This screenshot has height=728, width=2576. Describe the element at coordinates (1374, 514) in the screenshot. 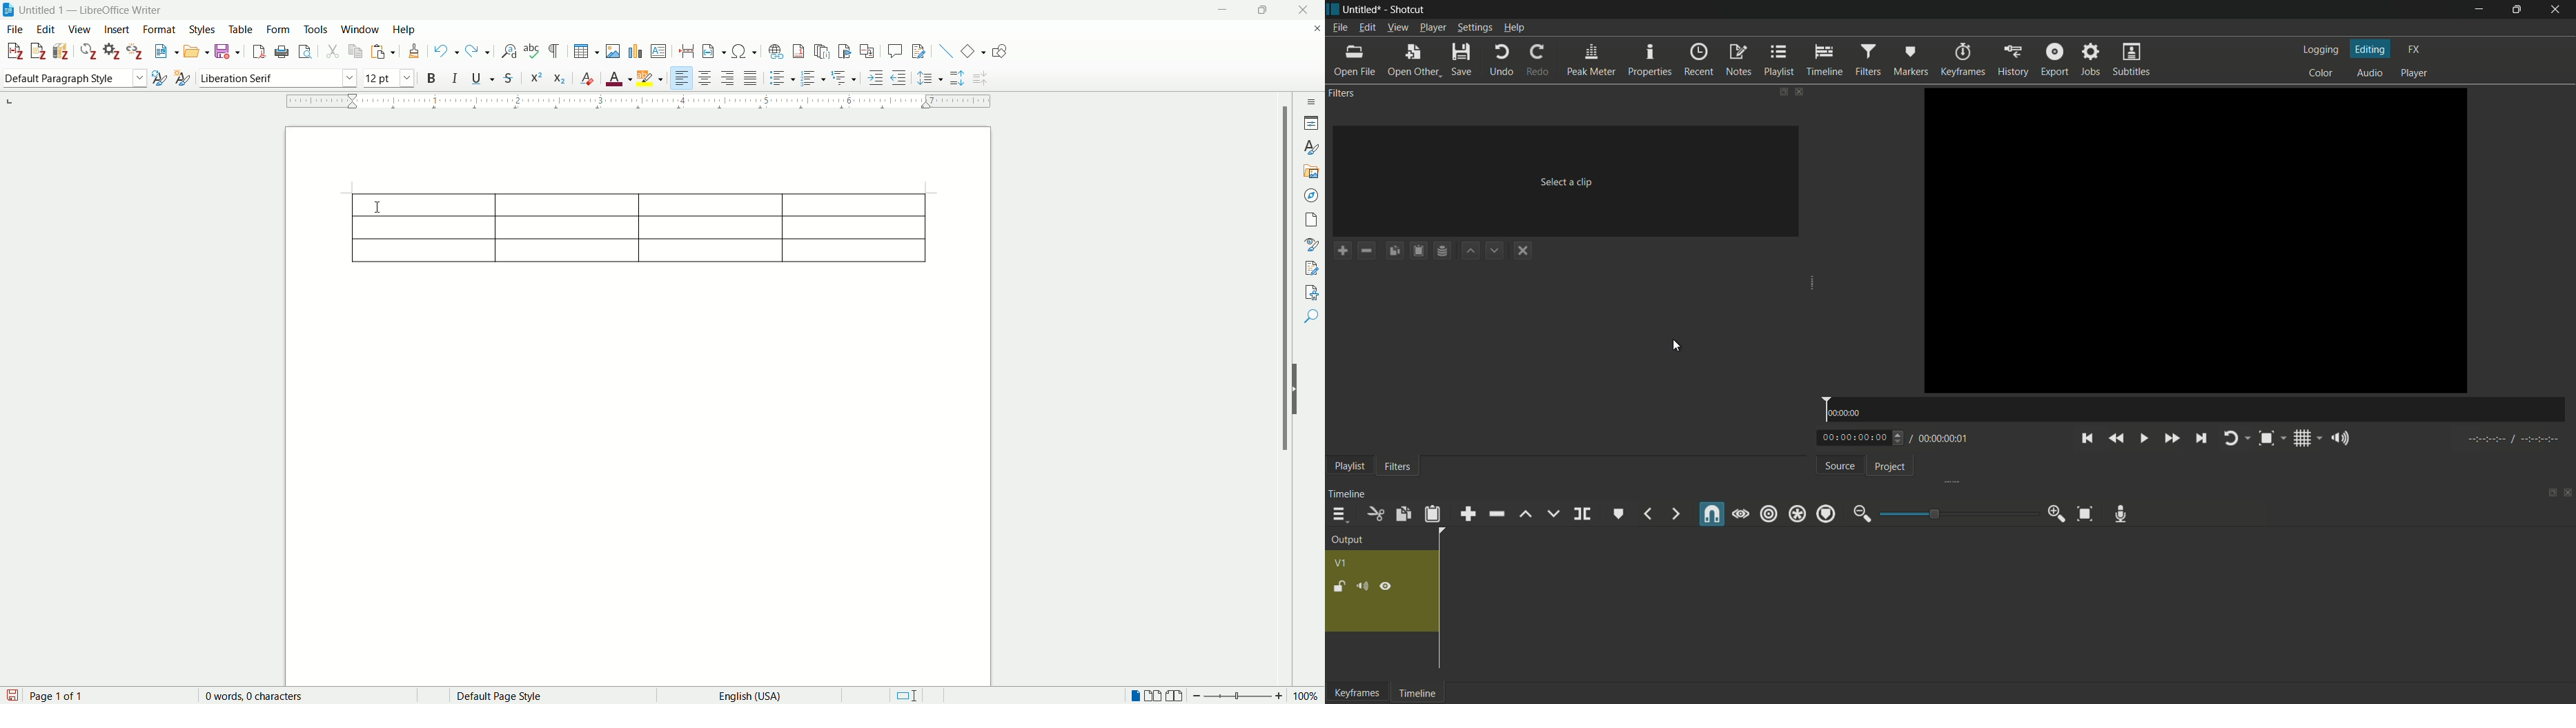

I see `cut` at that location.